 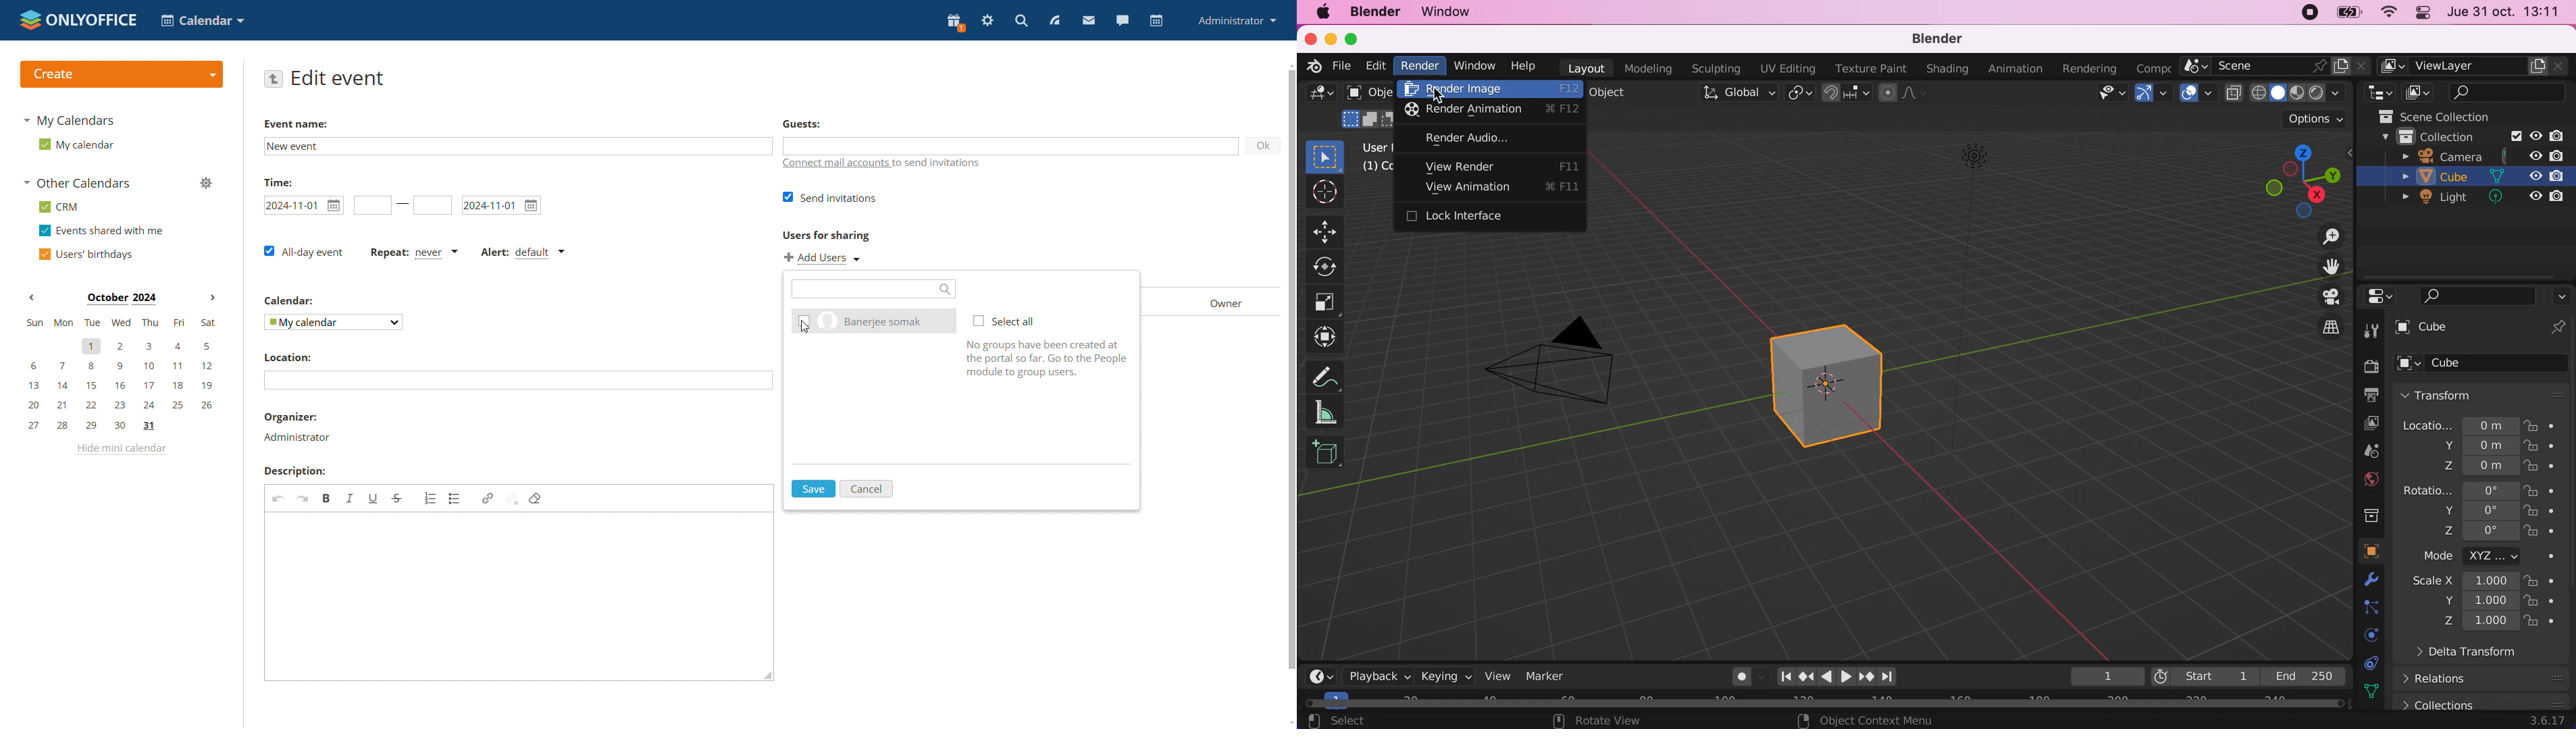 What do you see at coordinates (1889, 673) in the screenshot?
I see `Jump to last` at bounding box center [1889, 673].